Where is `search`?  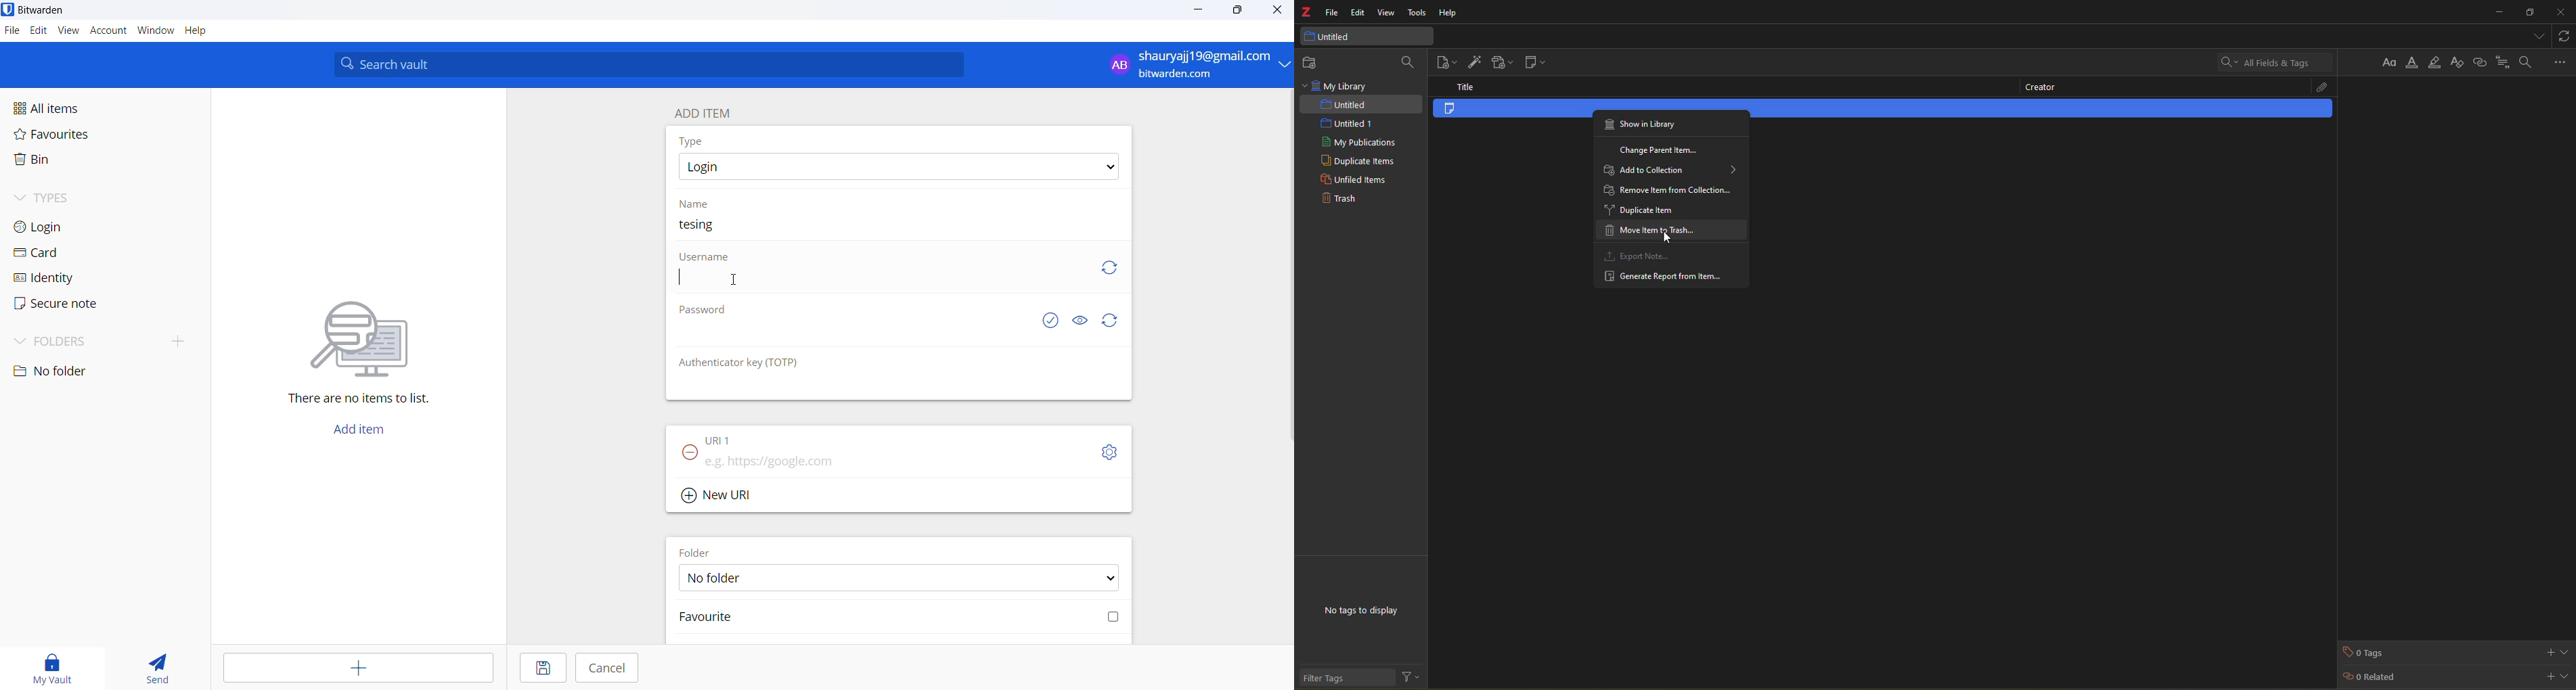
search is located at coordinates (1407, 61).